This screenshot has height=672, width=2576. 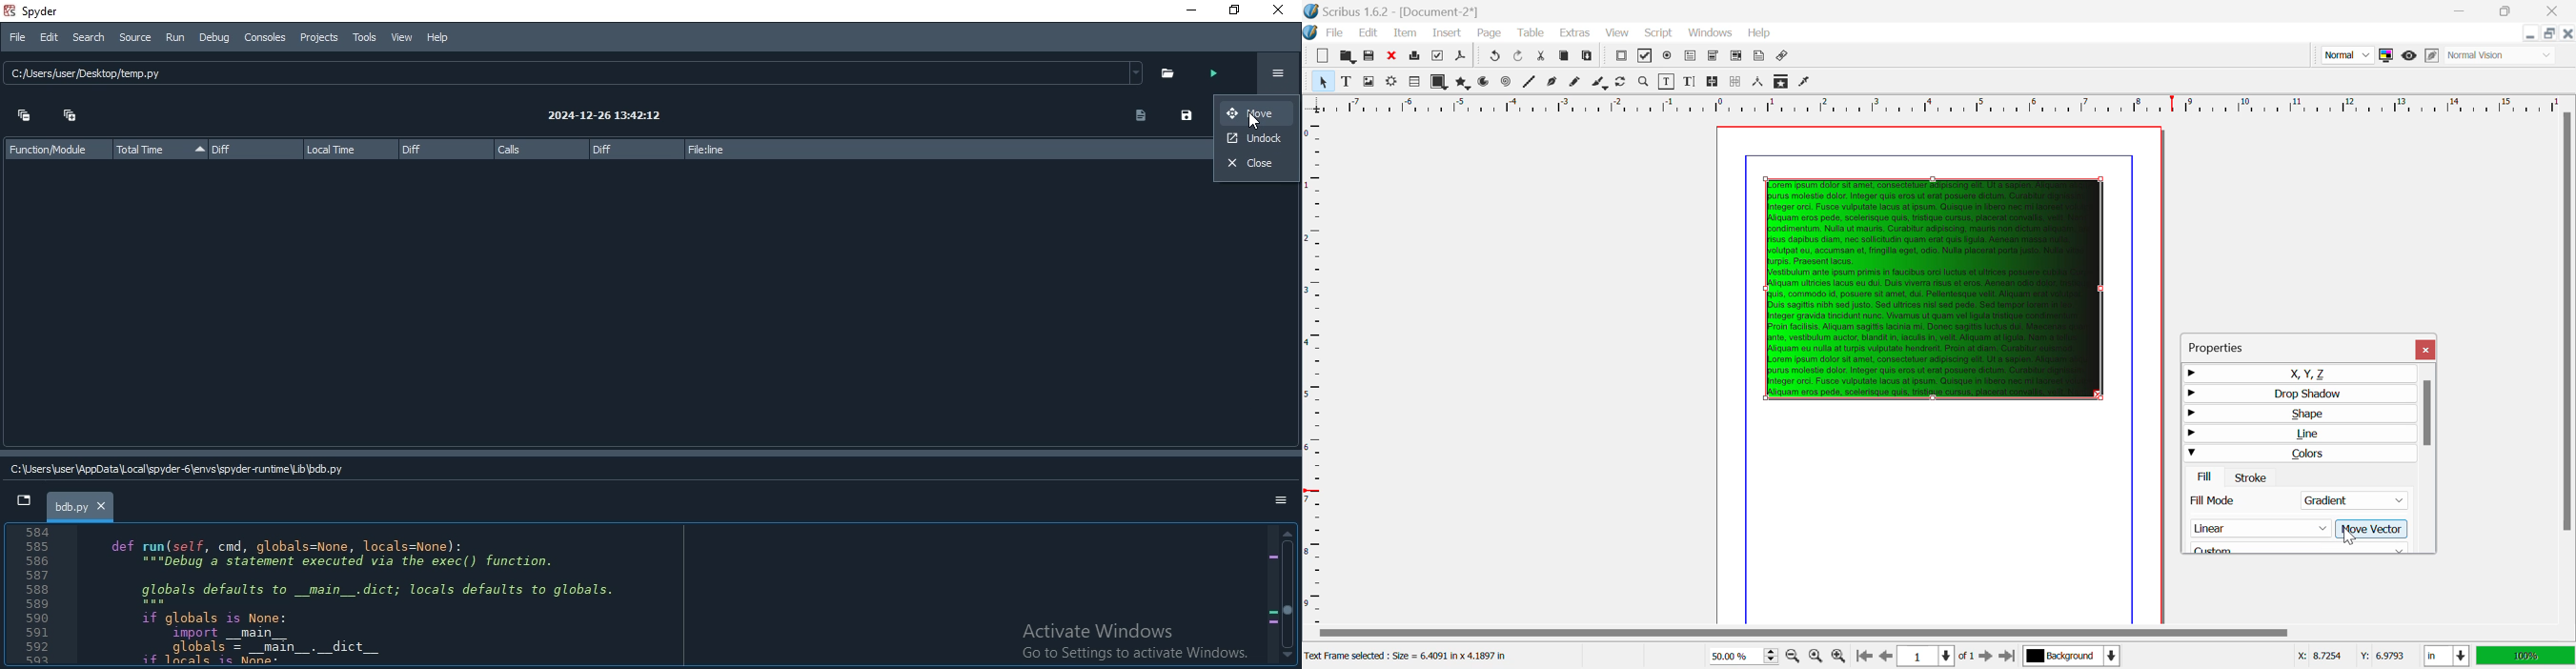 What do you see at coordinates (1542, 57) in the screenshot?
I see `Cut` at bounding box center [1542, 57].